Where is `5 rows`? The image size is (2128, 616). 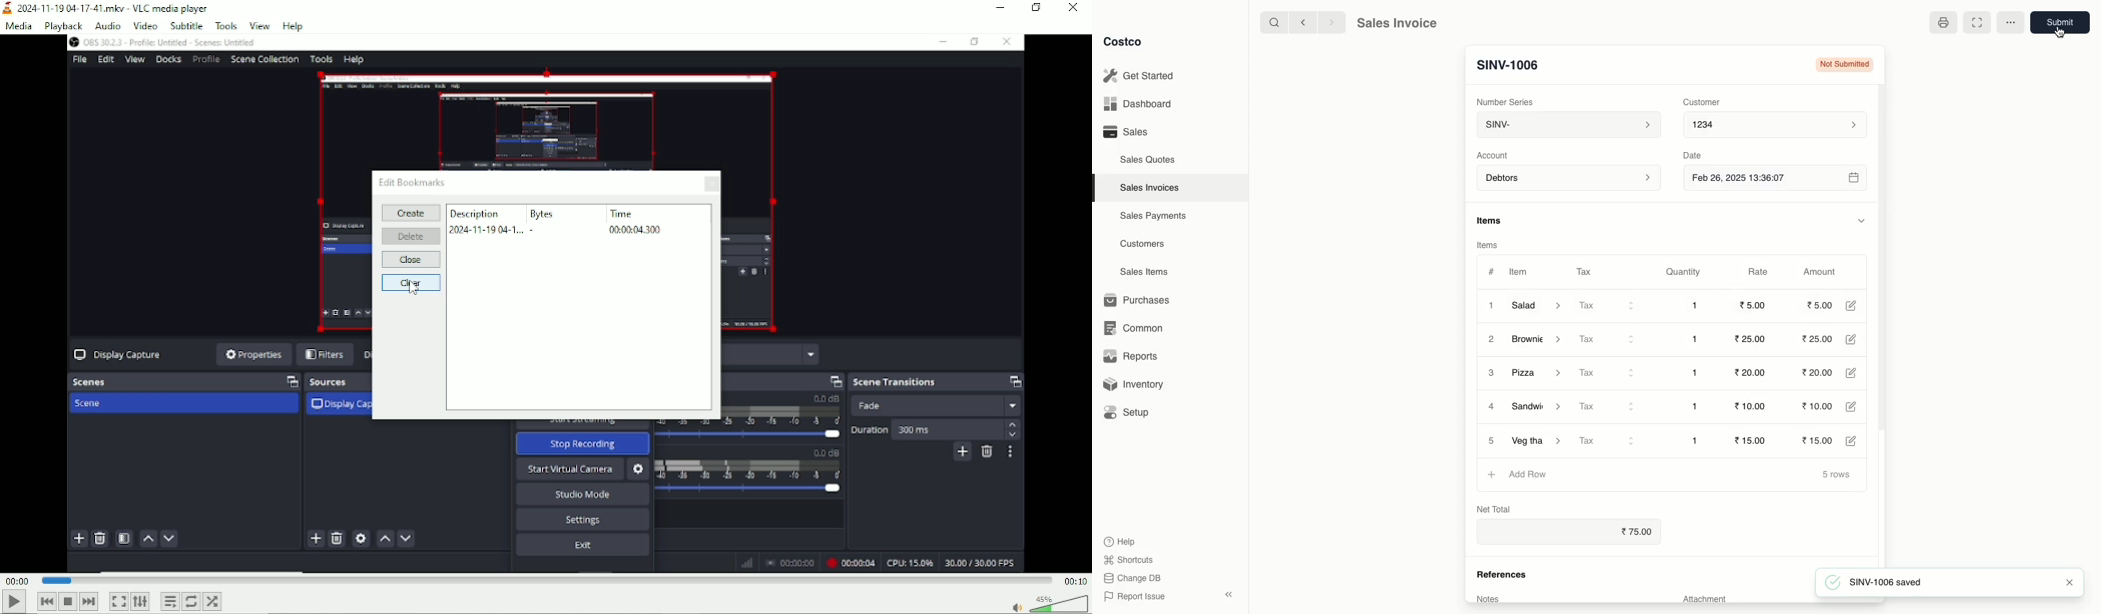 5 rows is located at coordinates (1837, 478).